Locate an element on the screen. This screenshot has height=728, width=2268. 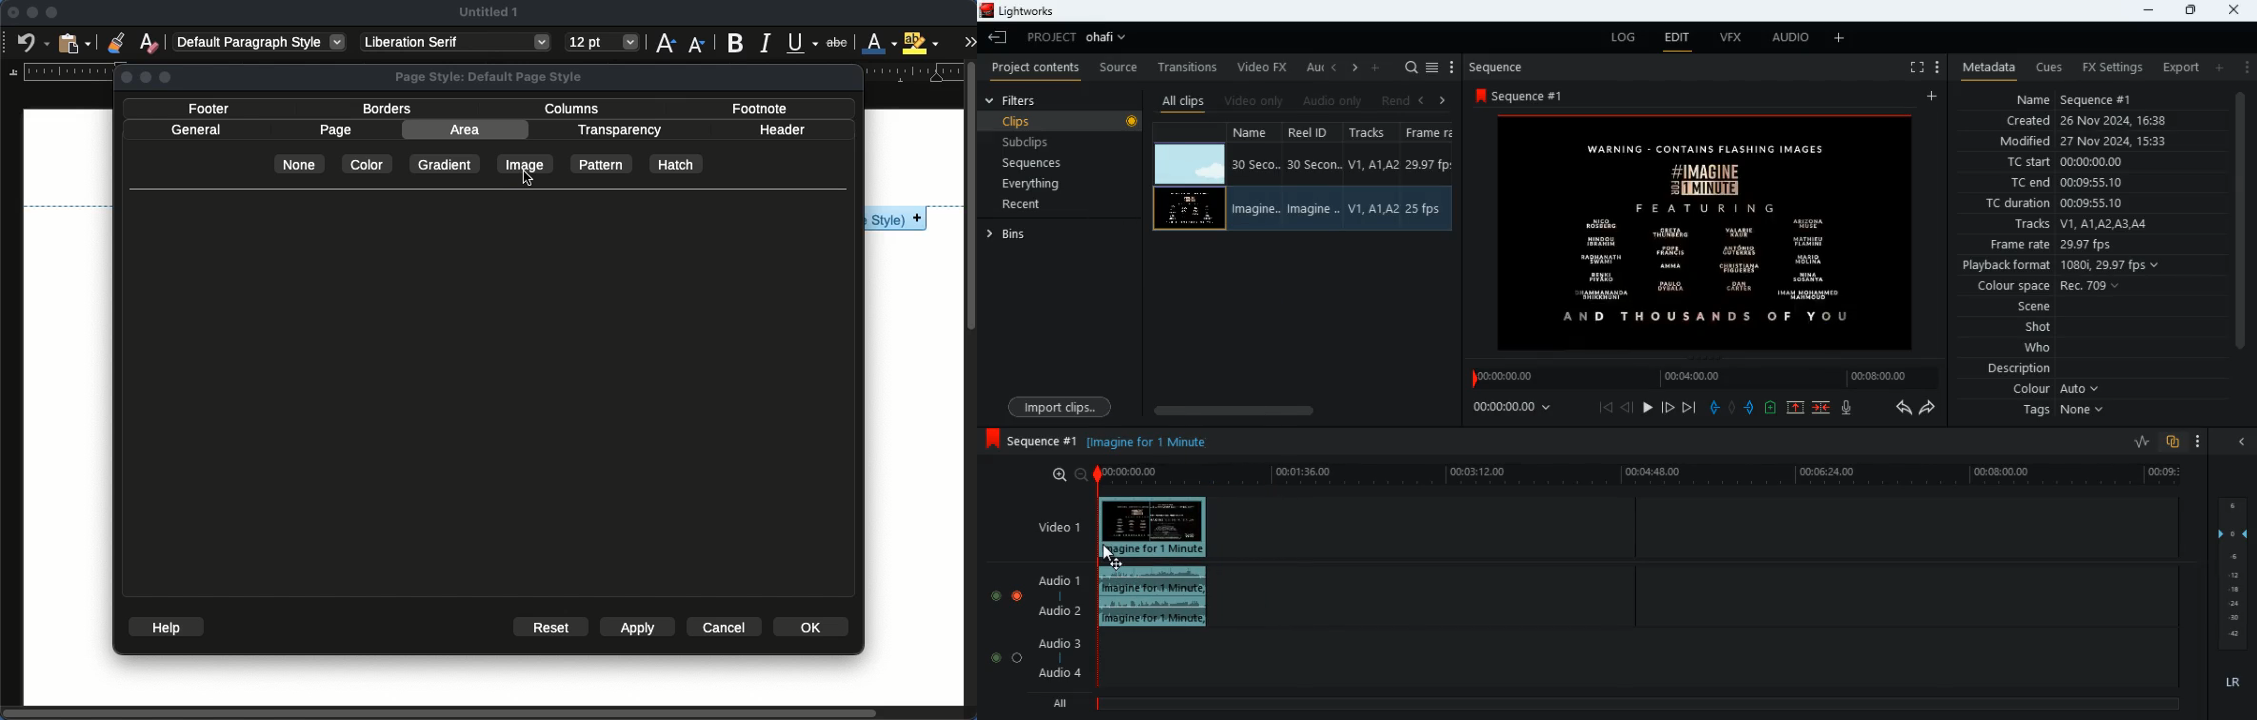
hatch is located at coordinates (677, 163).